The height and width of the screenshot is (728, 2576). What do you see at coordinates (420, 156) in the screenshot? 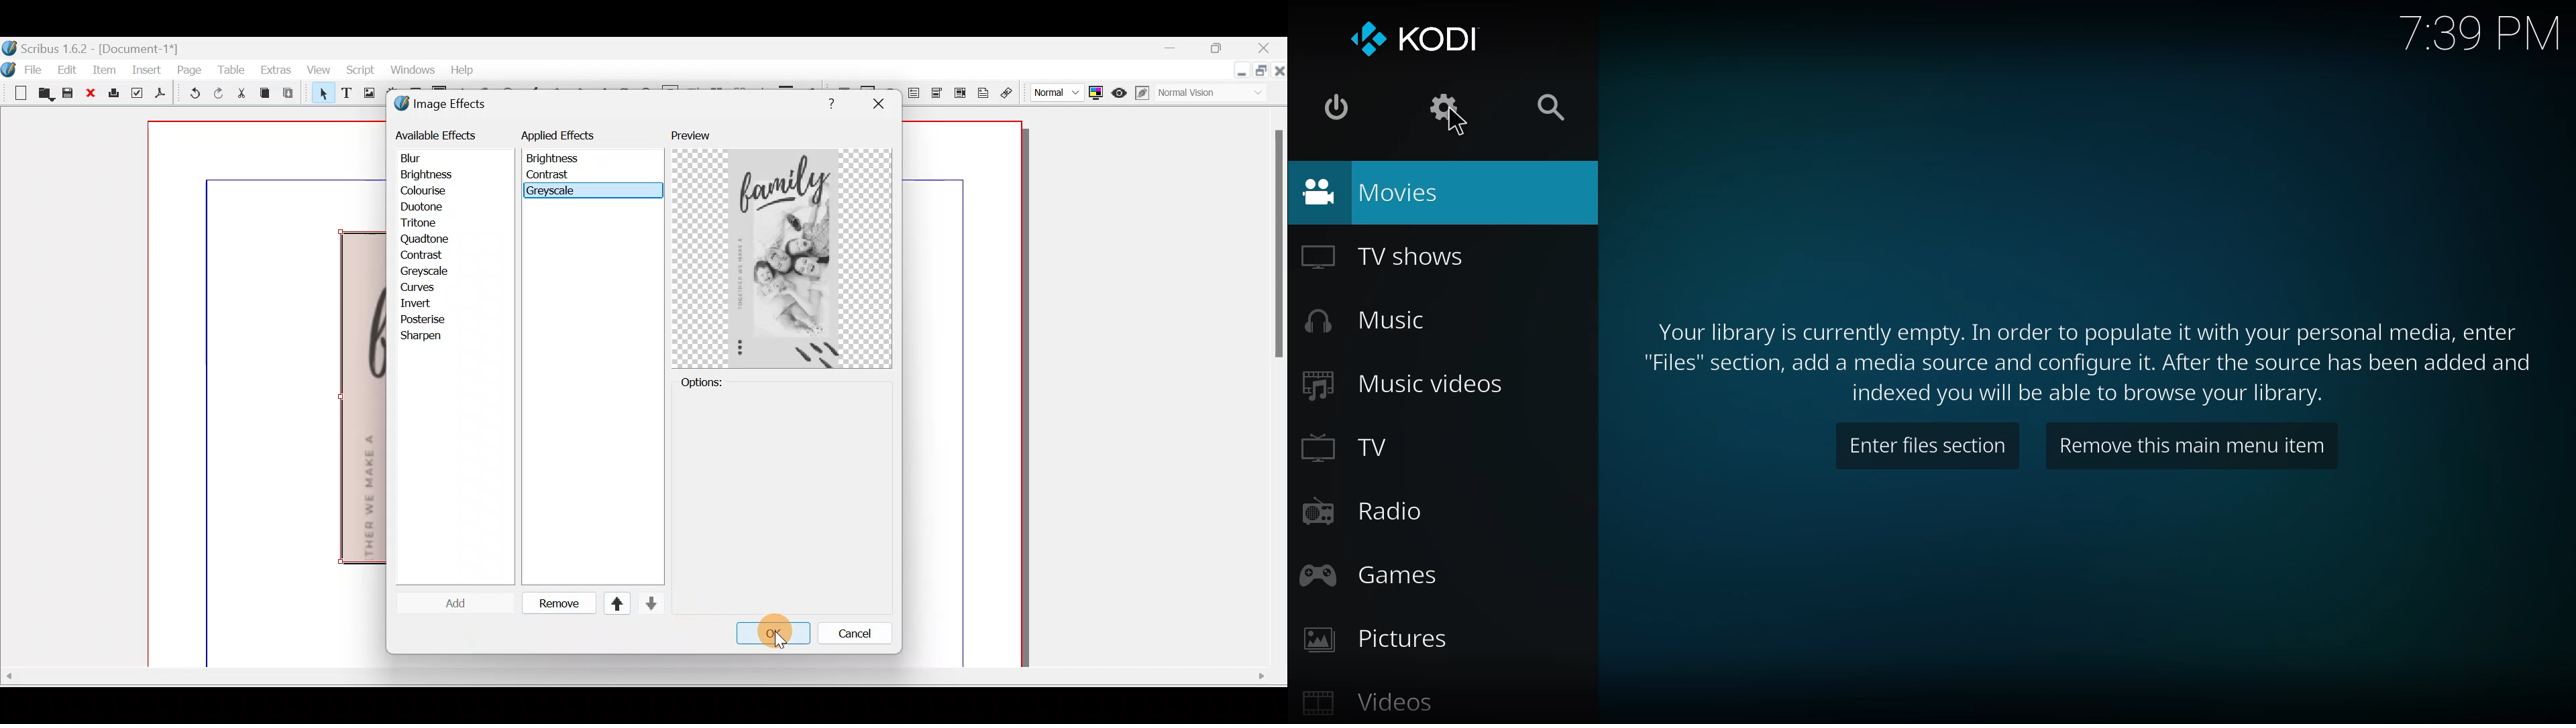
I see `blur` at bounding box center [420, 156].